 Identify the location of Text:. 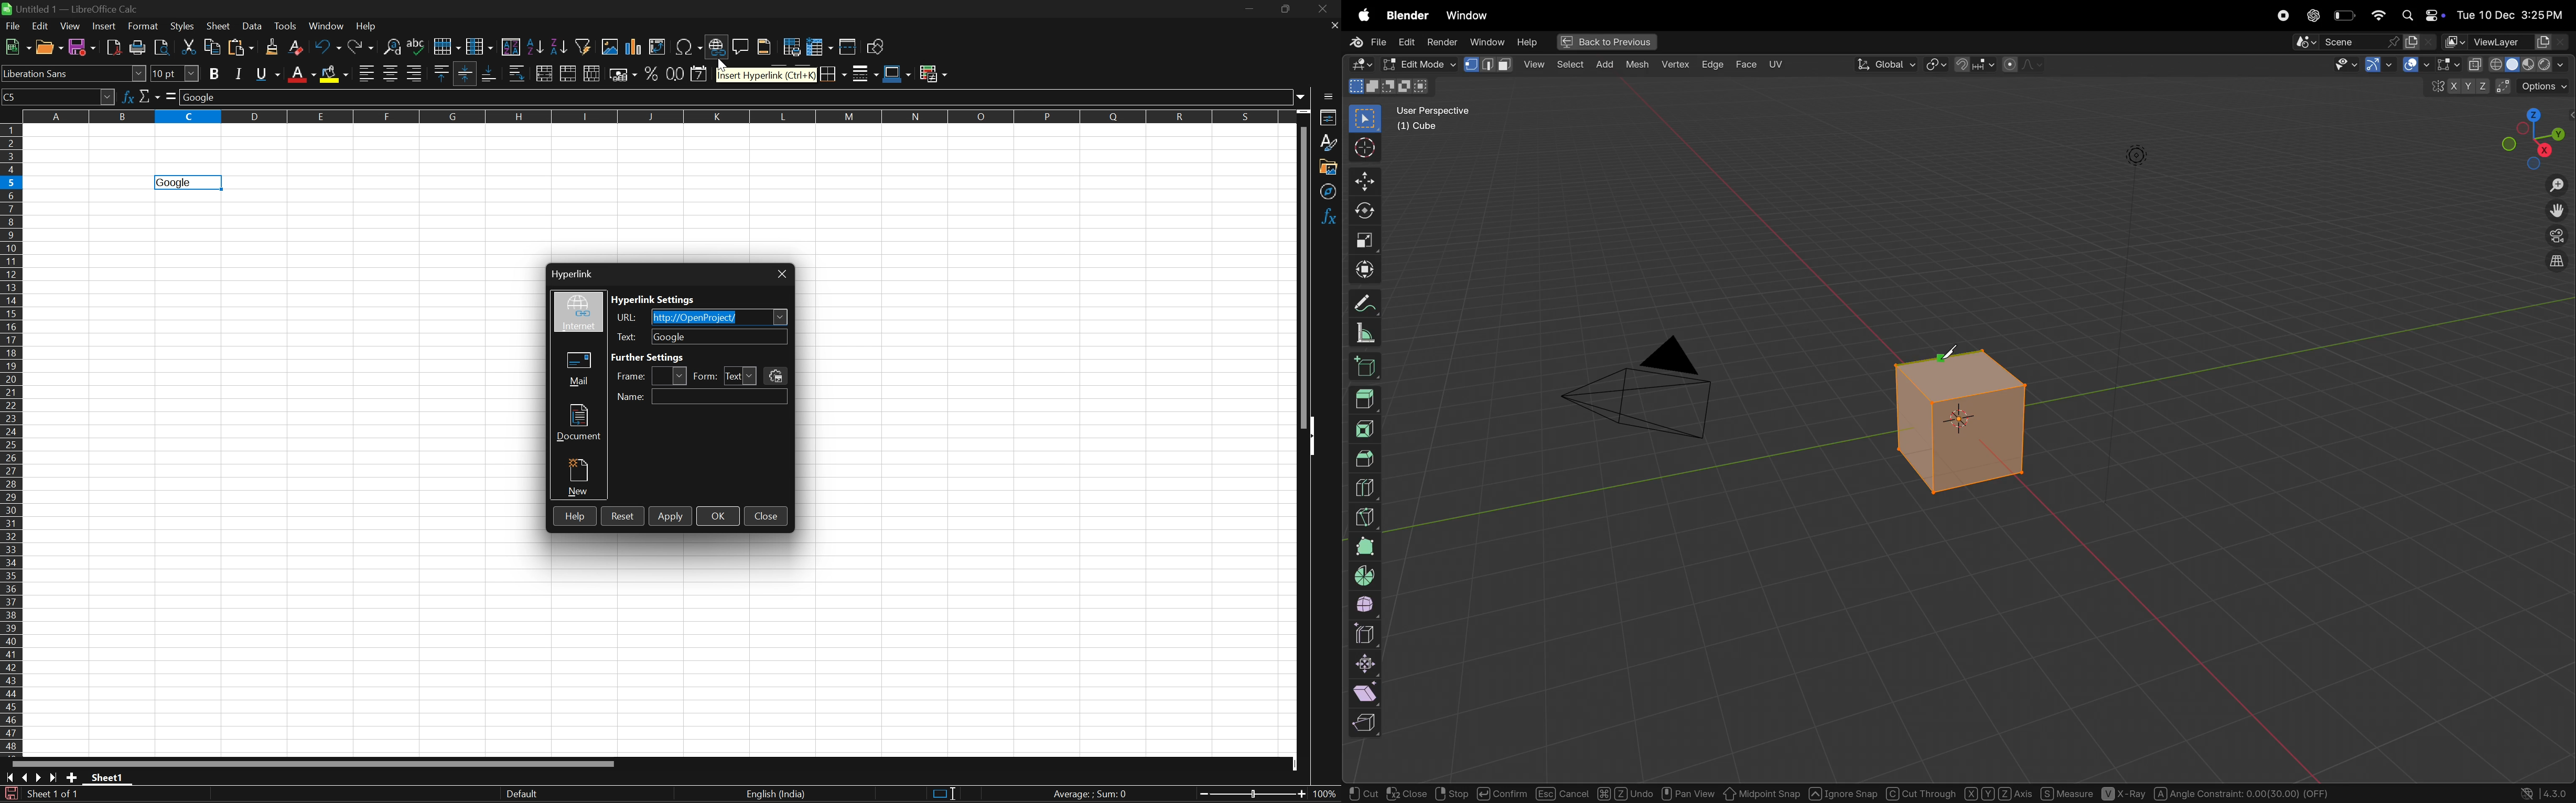
(627, 338).